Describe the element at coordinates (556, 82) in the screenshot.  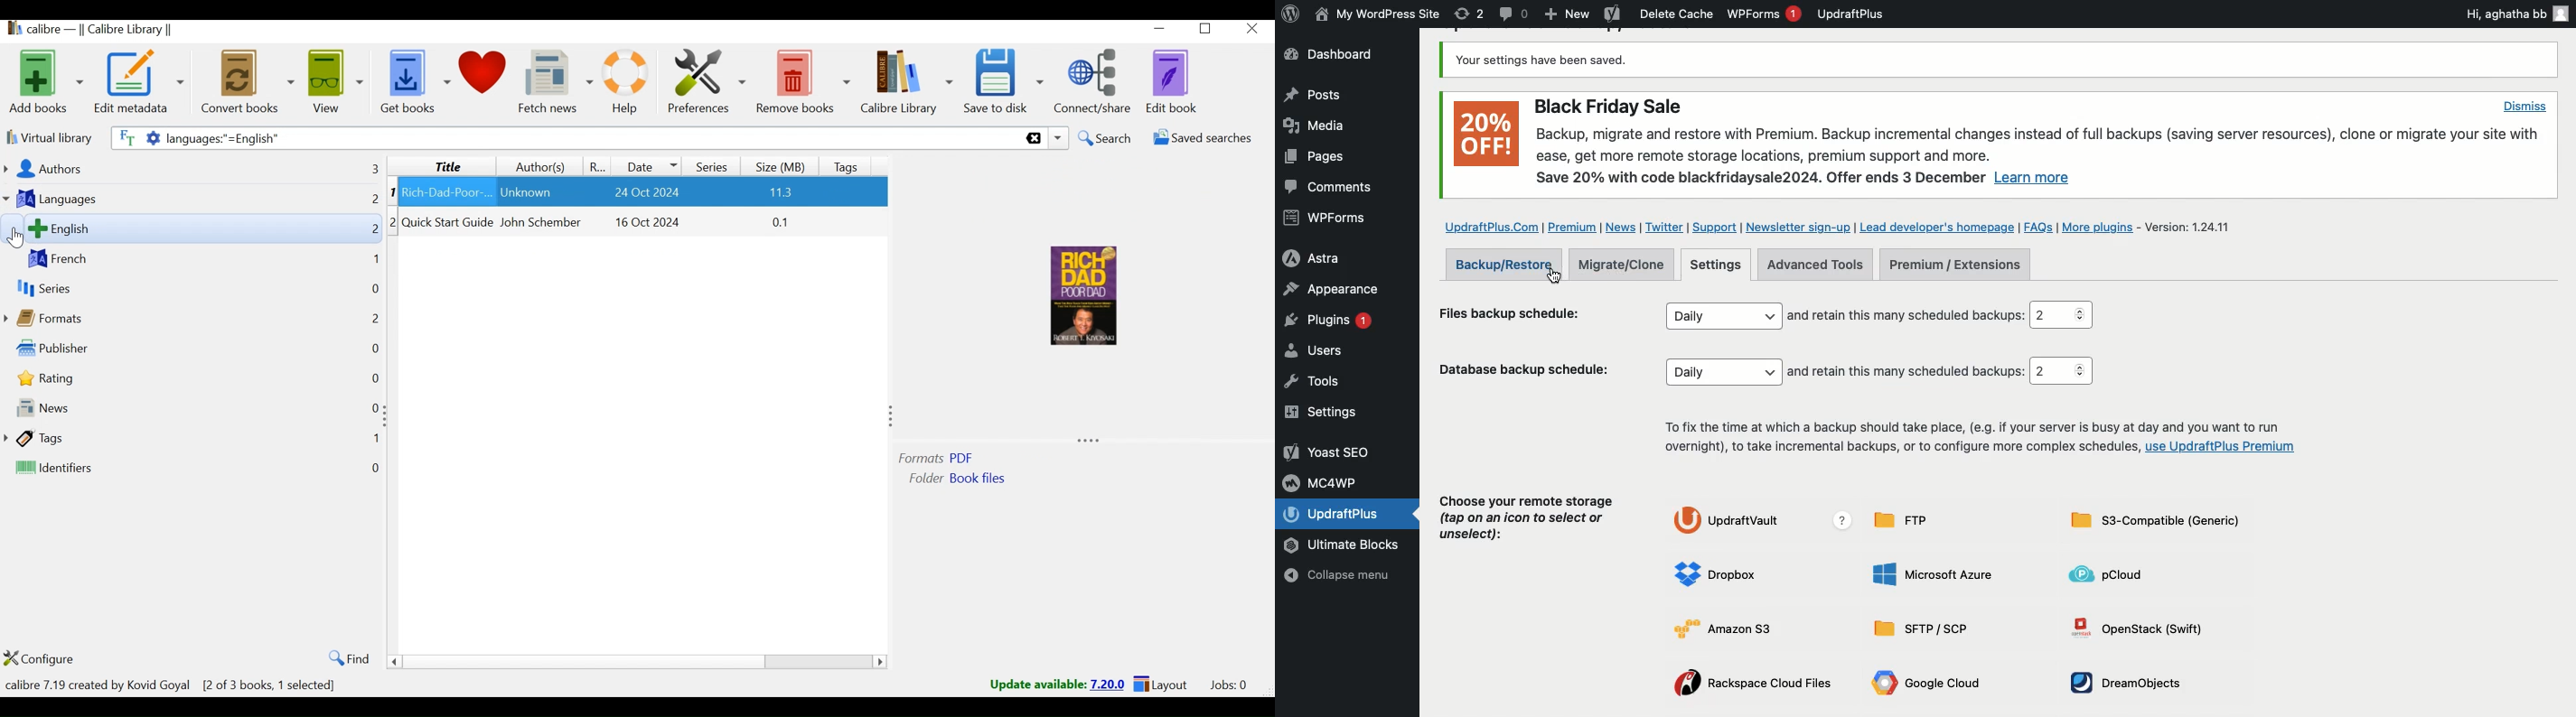
I see `Fetch news` at that location.